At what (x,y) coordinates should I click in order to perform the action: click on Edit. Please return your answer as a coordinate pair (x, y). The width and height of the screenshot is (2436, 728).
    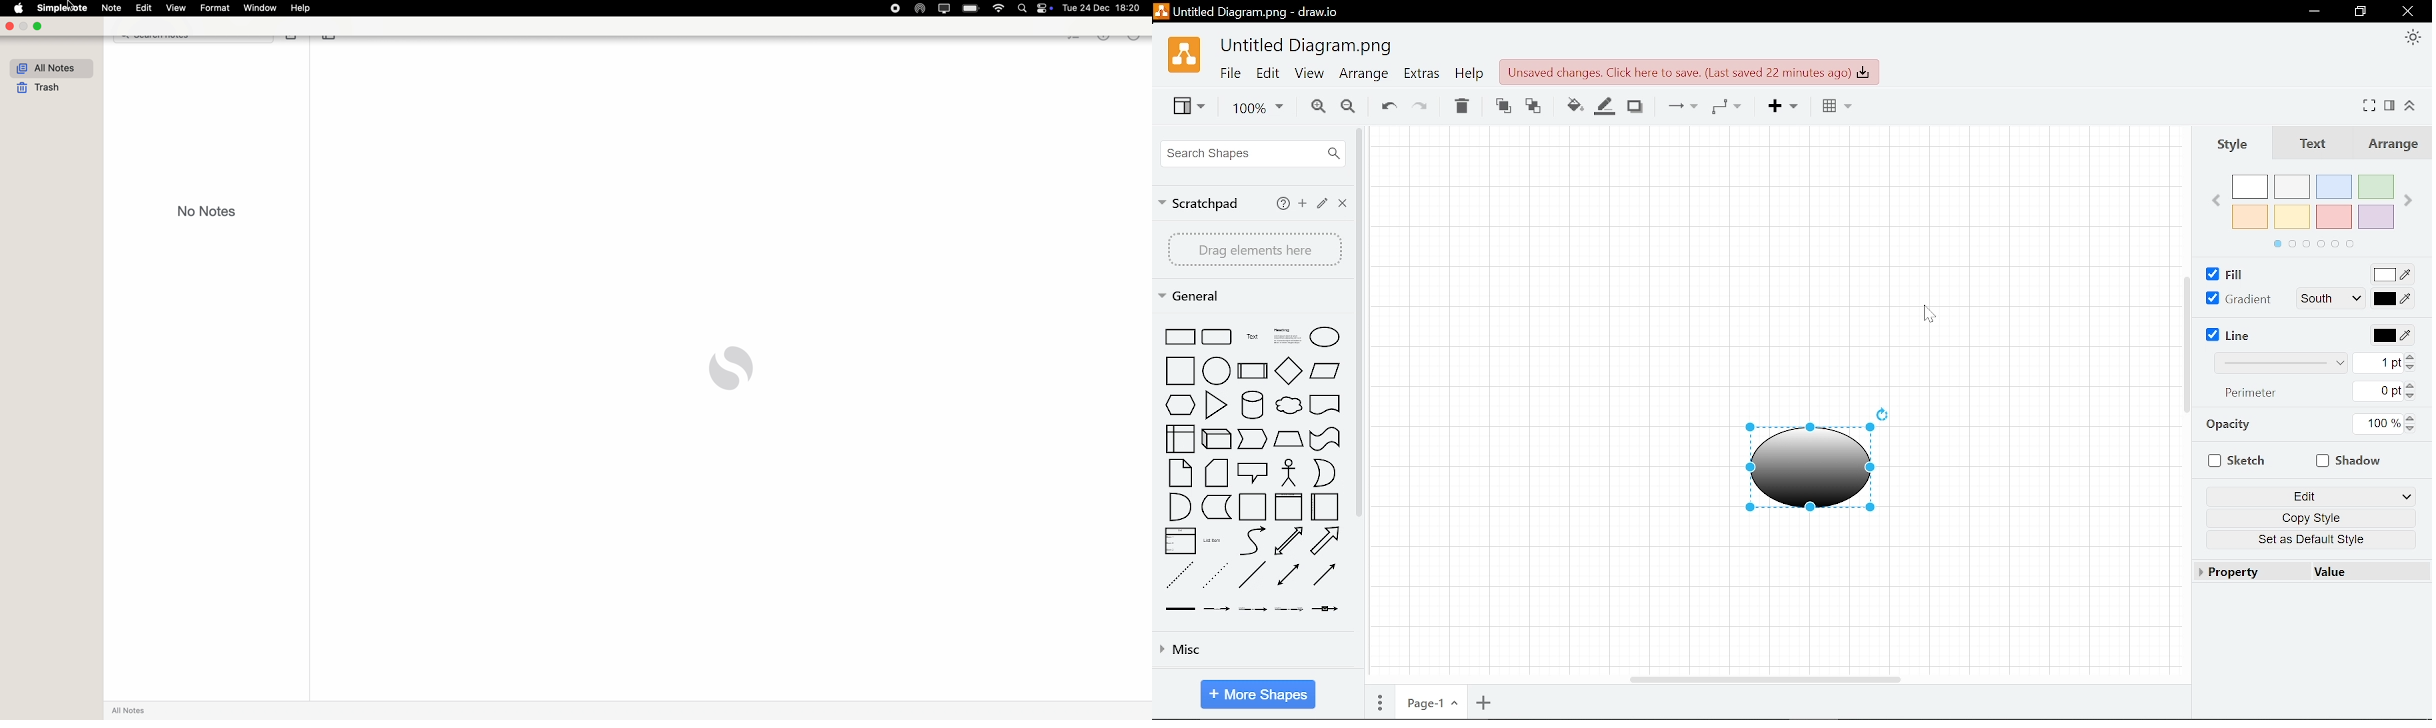
    Looking at the image, I should click on (1320, 204).